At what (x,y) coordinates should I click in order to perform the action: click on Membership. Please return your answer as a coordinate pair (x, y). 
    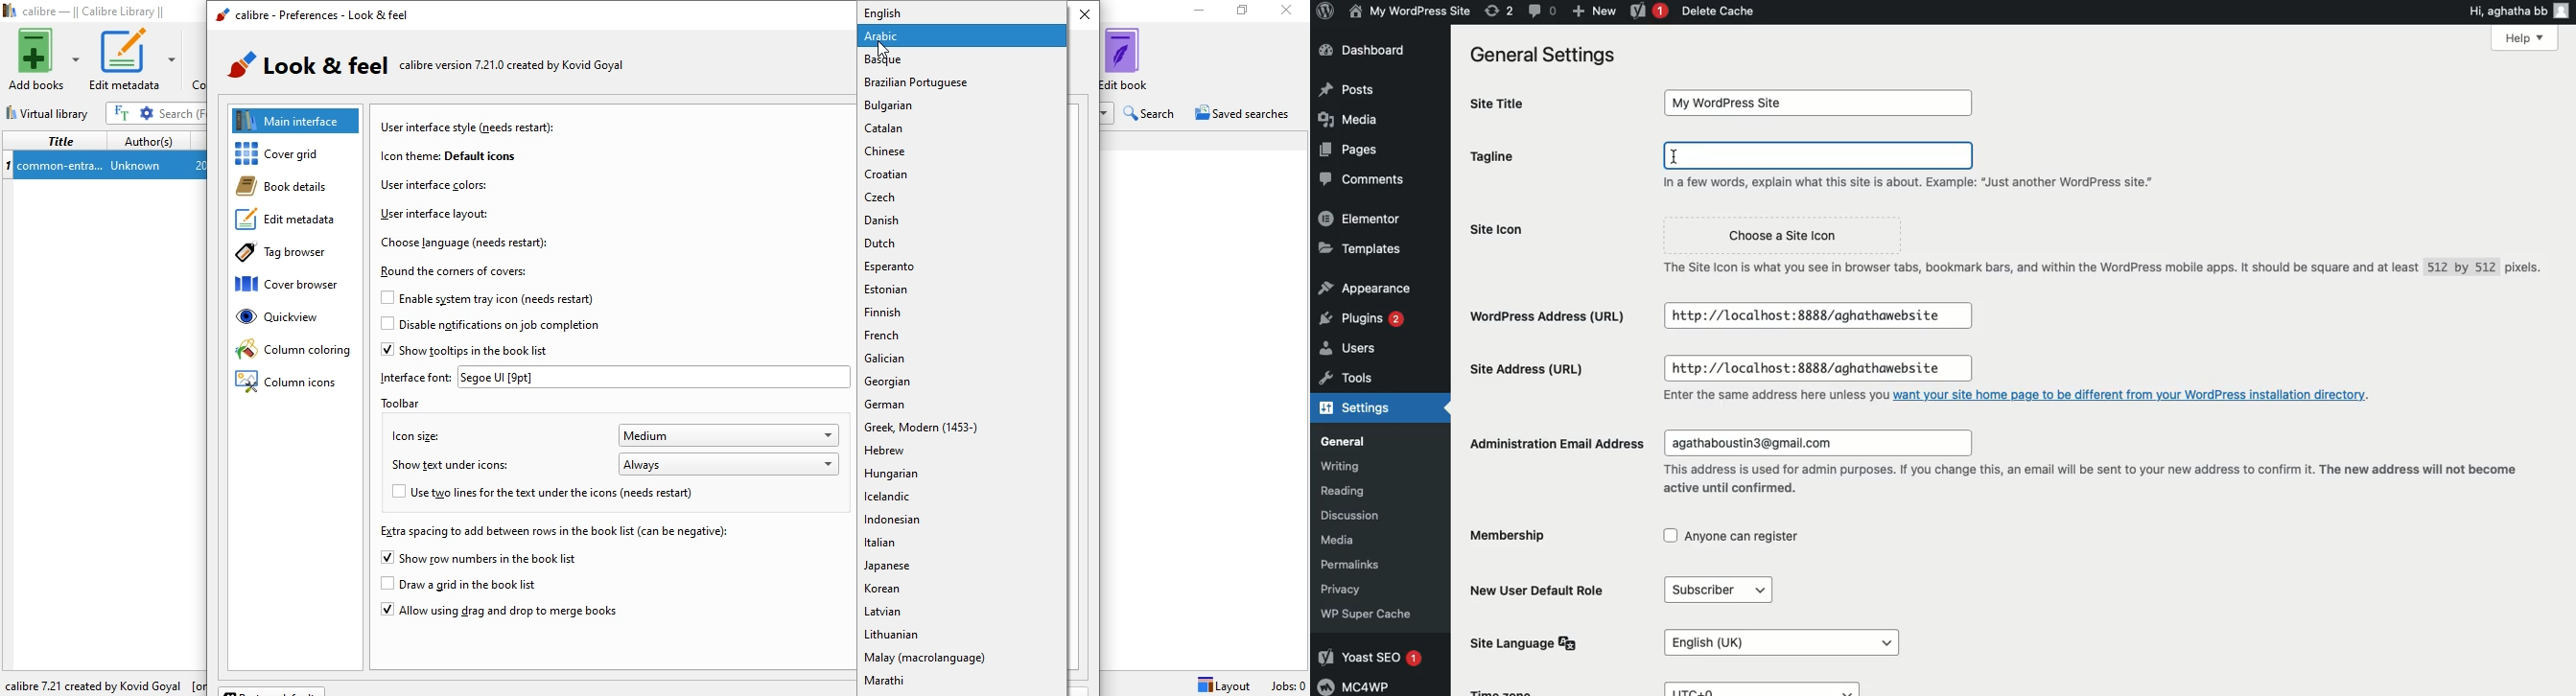
    Looking at the image, I should click on (1510, 537).